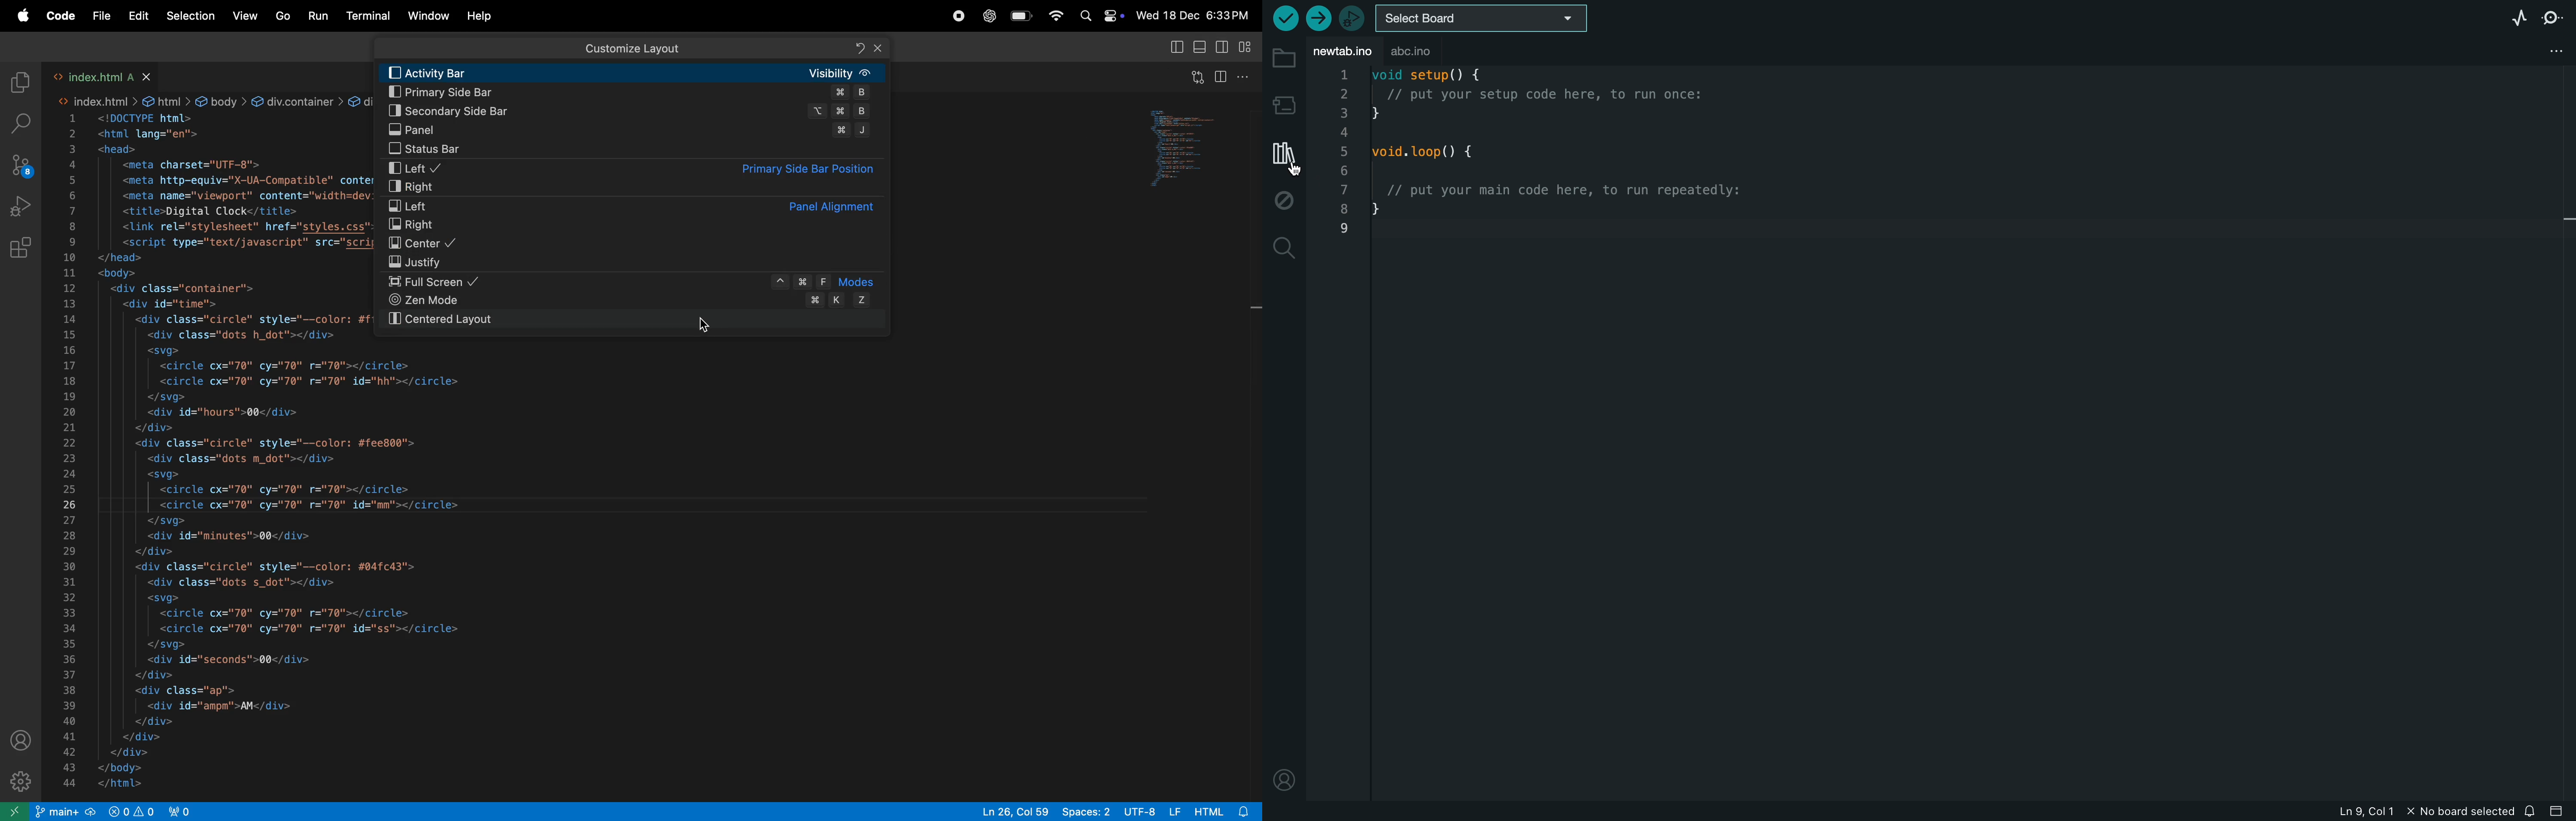  I want to click on Wed 18 Dec 6:33PM, so click(1195, 13).